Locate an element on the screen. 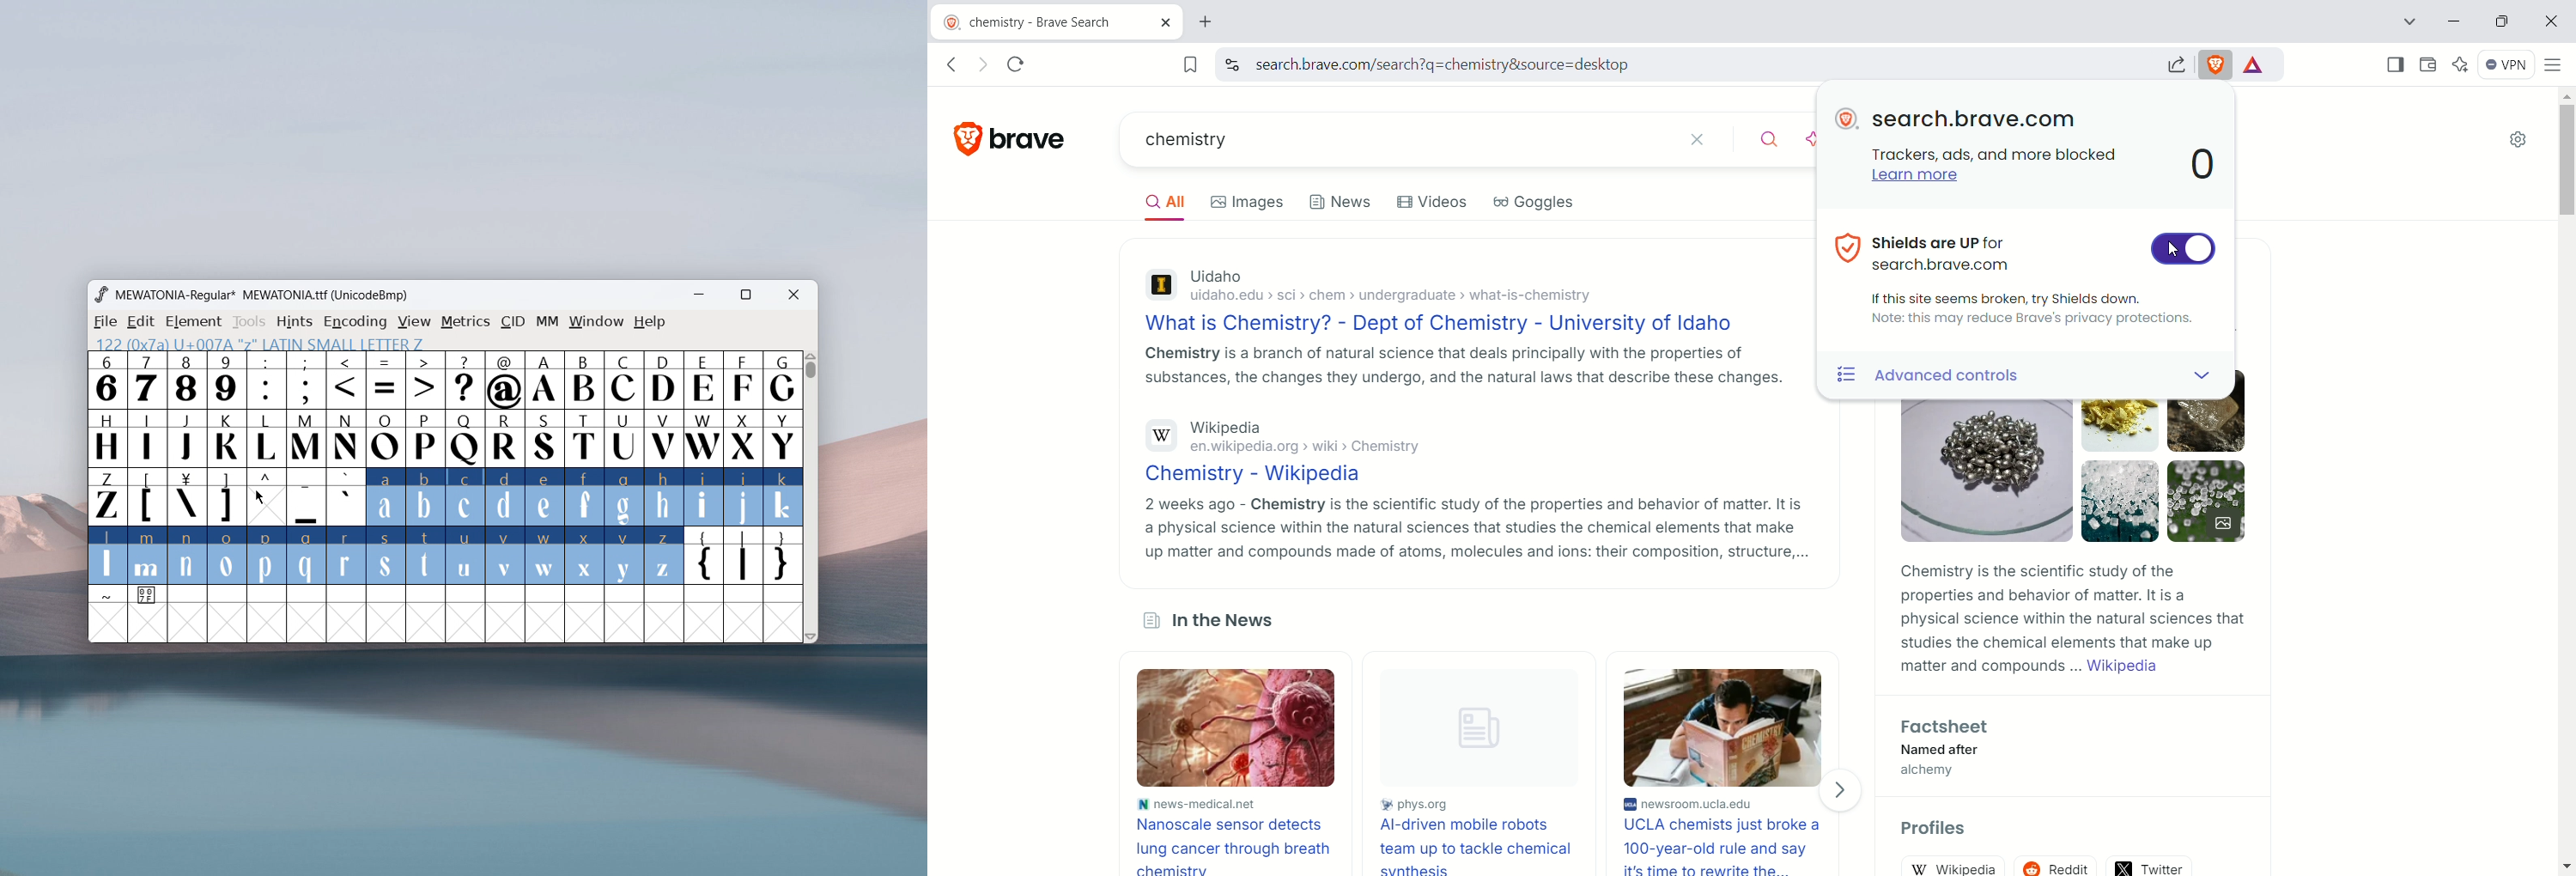  A is located at coordinates (546, 380).